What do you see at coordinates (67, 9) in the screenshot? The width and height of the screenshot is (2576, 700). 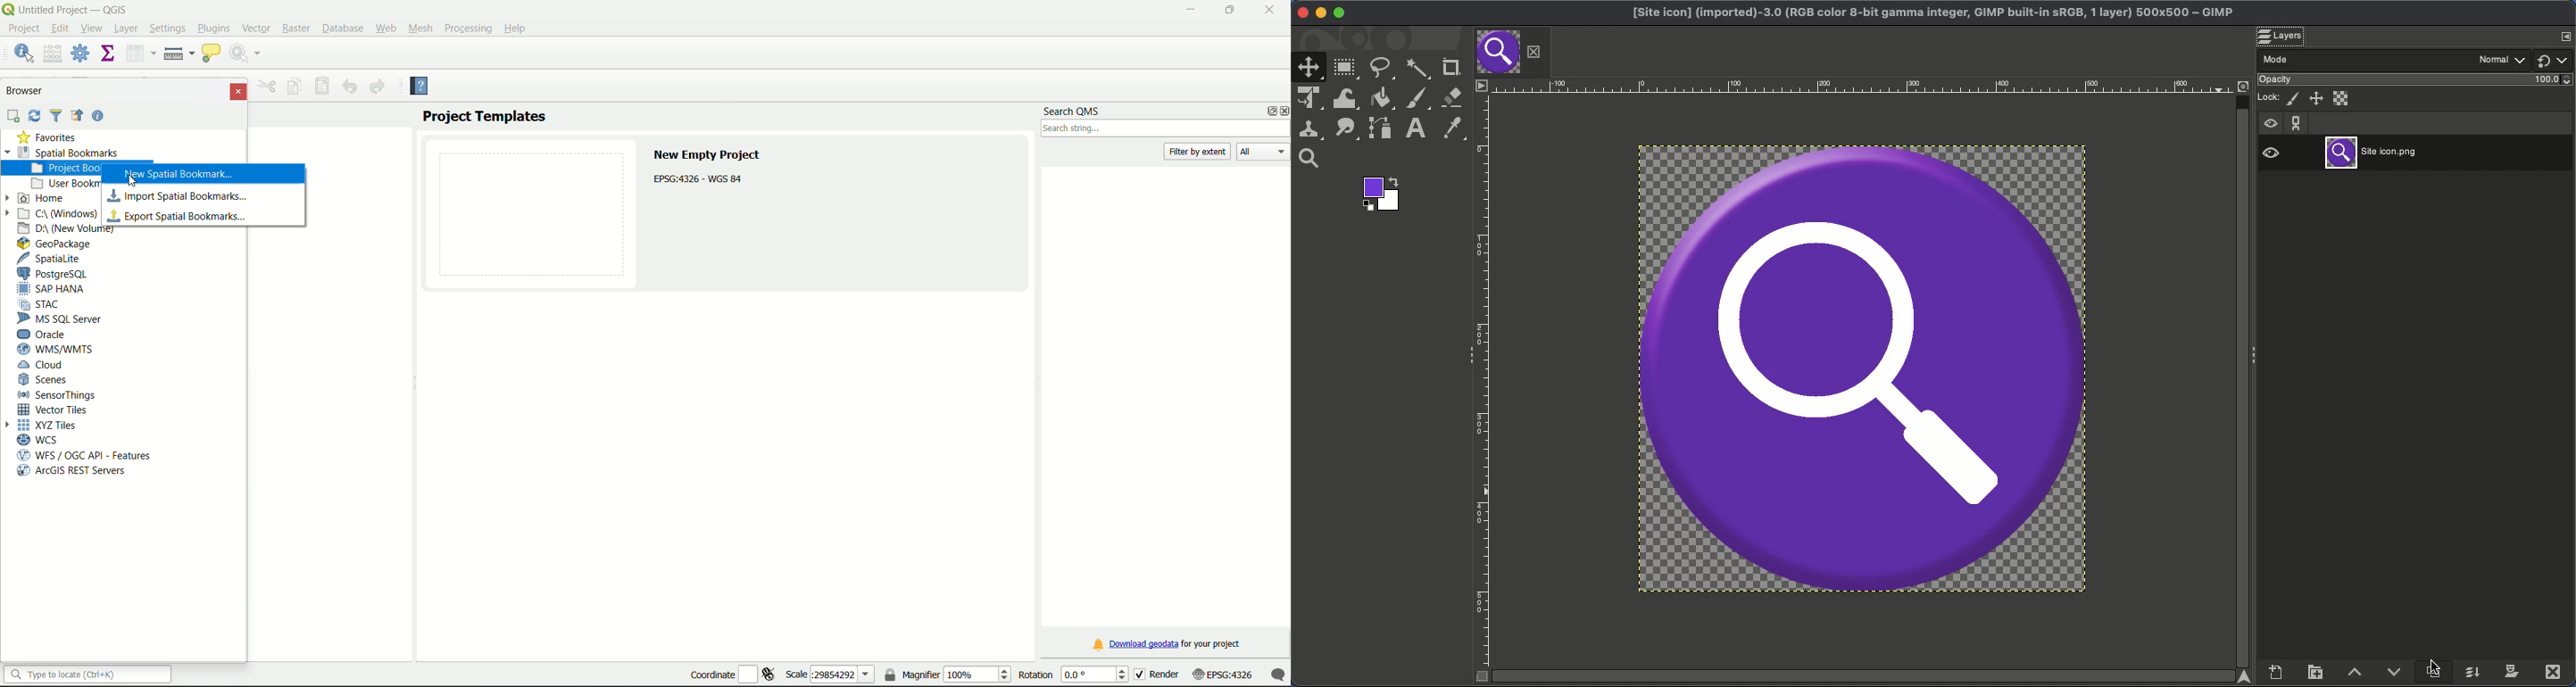 I see `title and logo` at bounding box center [67, 9].